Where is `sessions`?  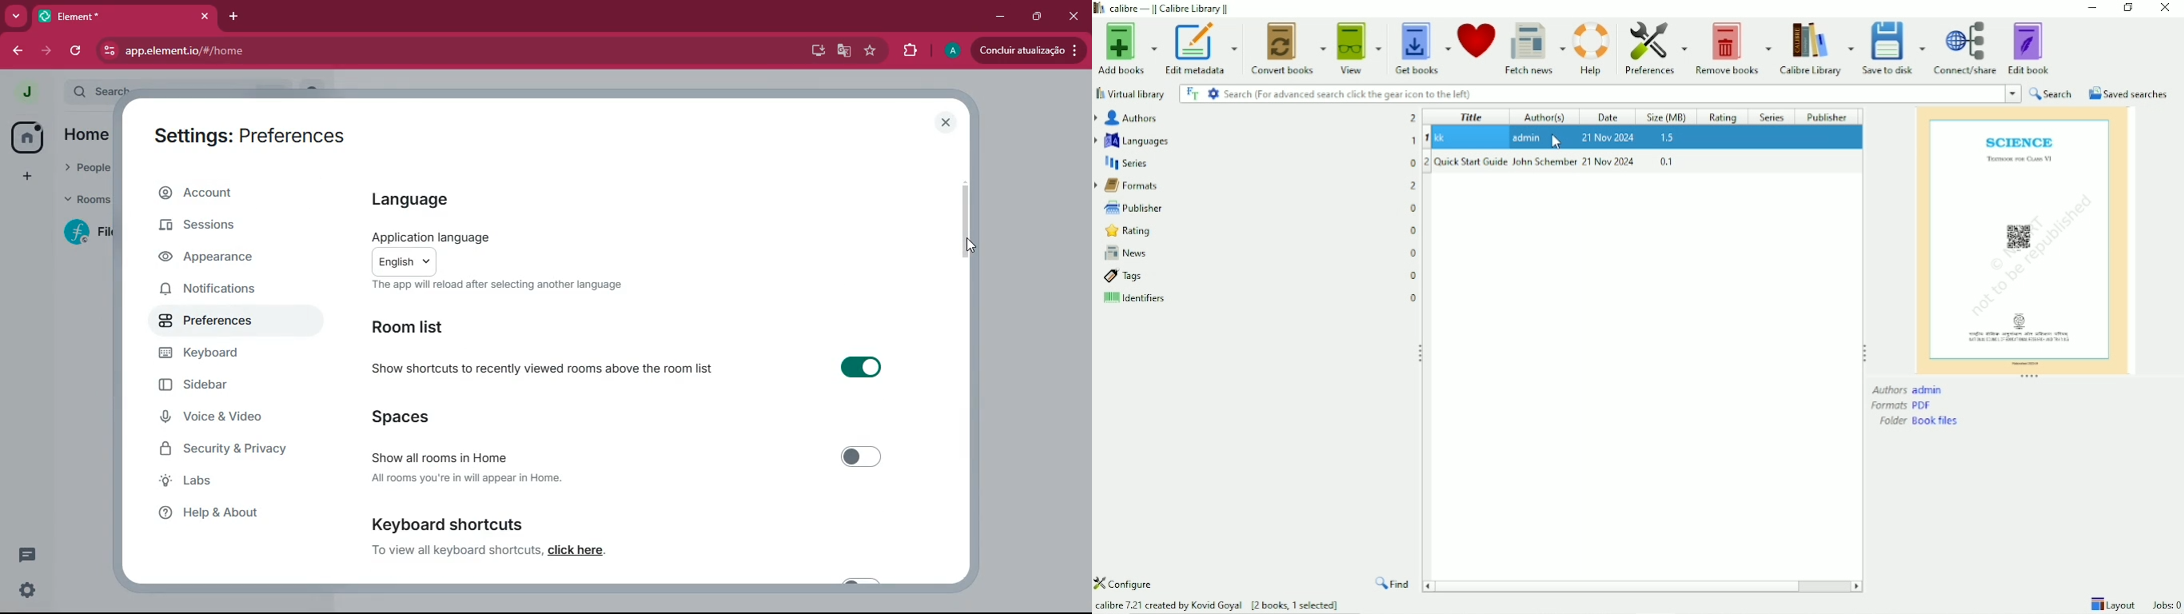 sessions is located at coordinates (222, 226).